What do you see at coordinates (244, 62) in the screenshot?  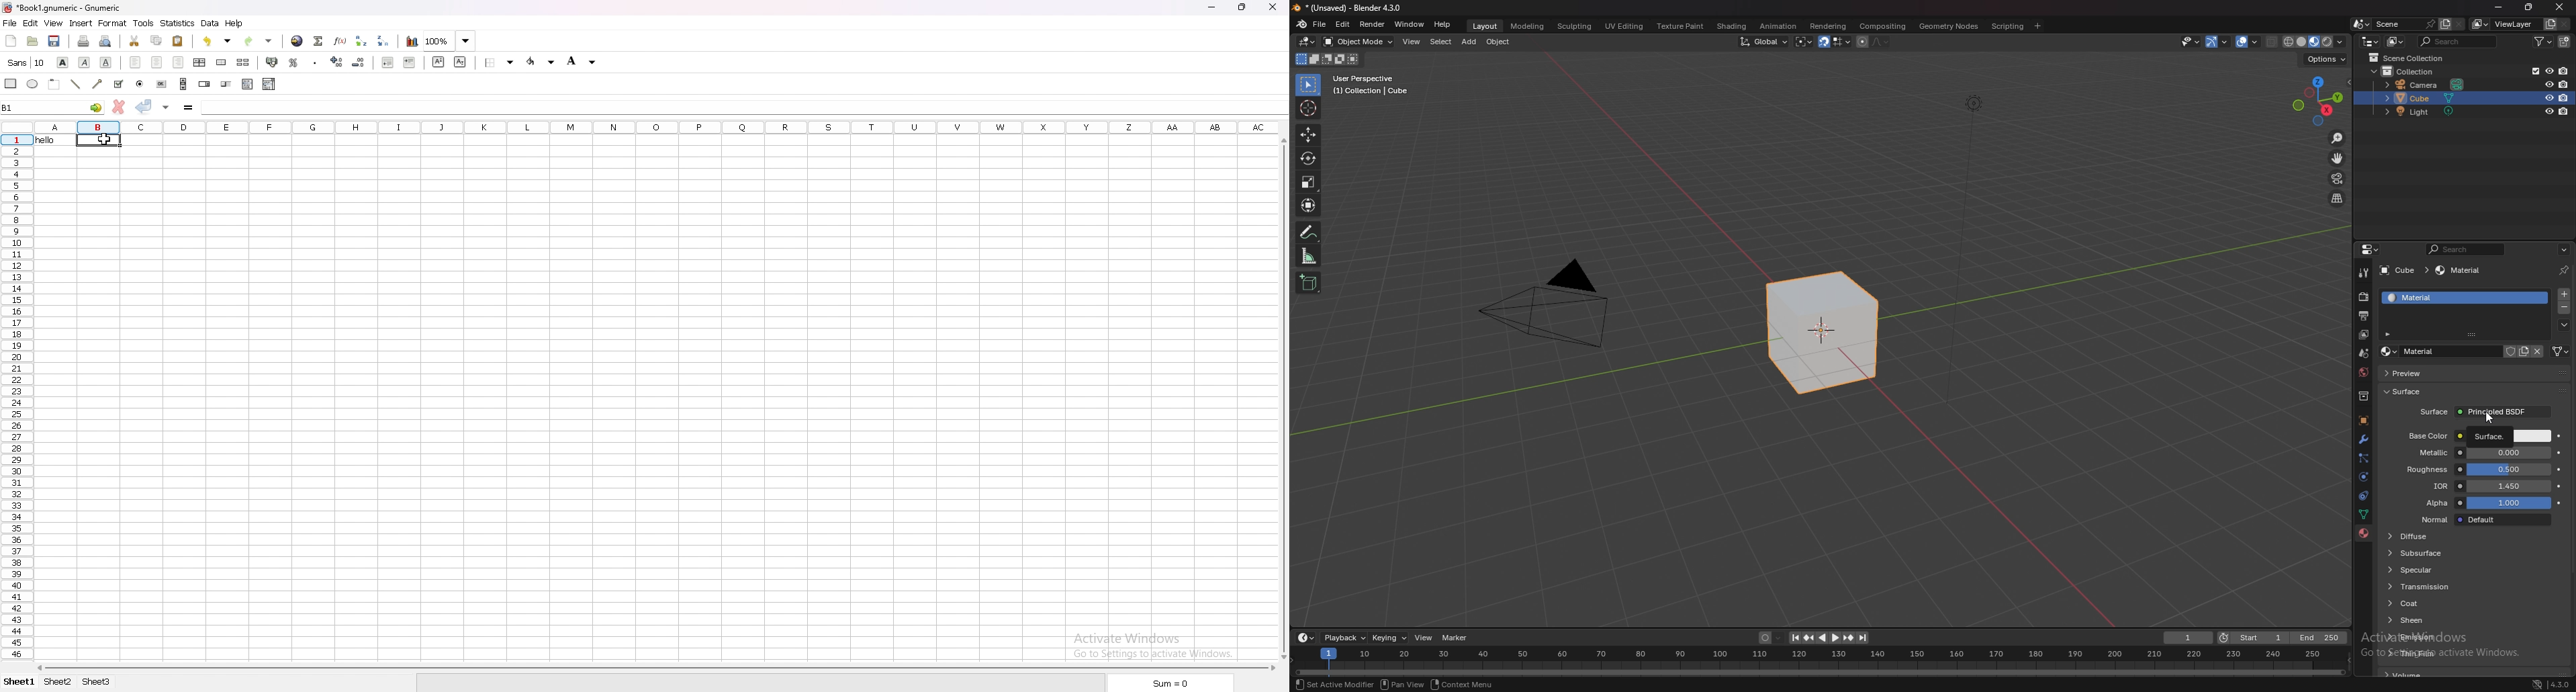 I see `split merged` at bounding box center [244, 62].